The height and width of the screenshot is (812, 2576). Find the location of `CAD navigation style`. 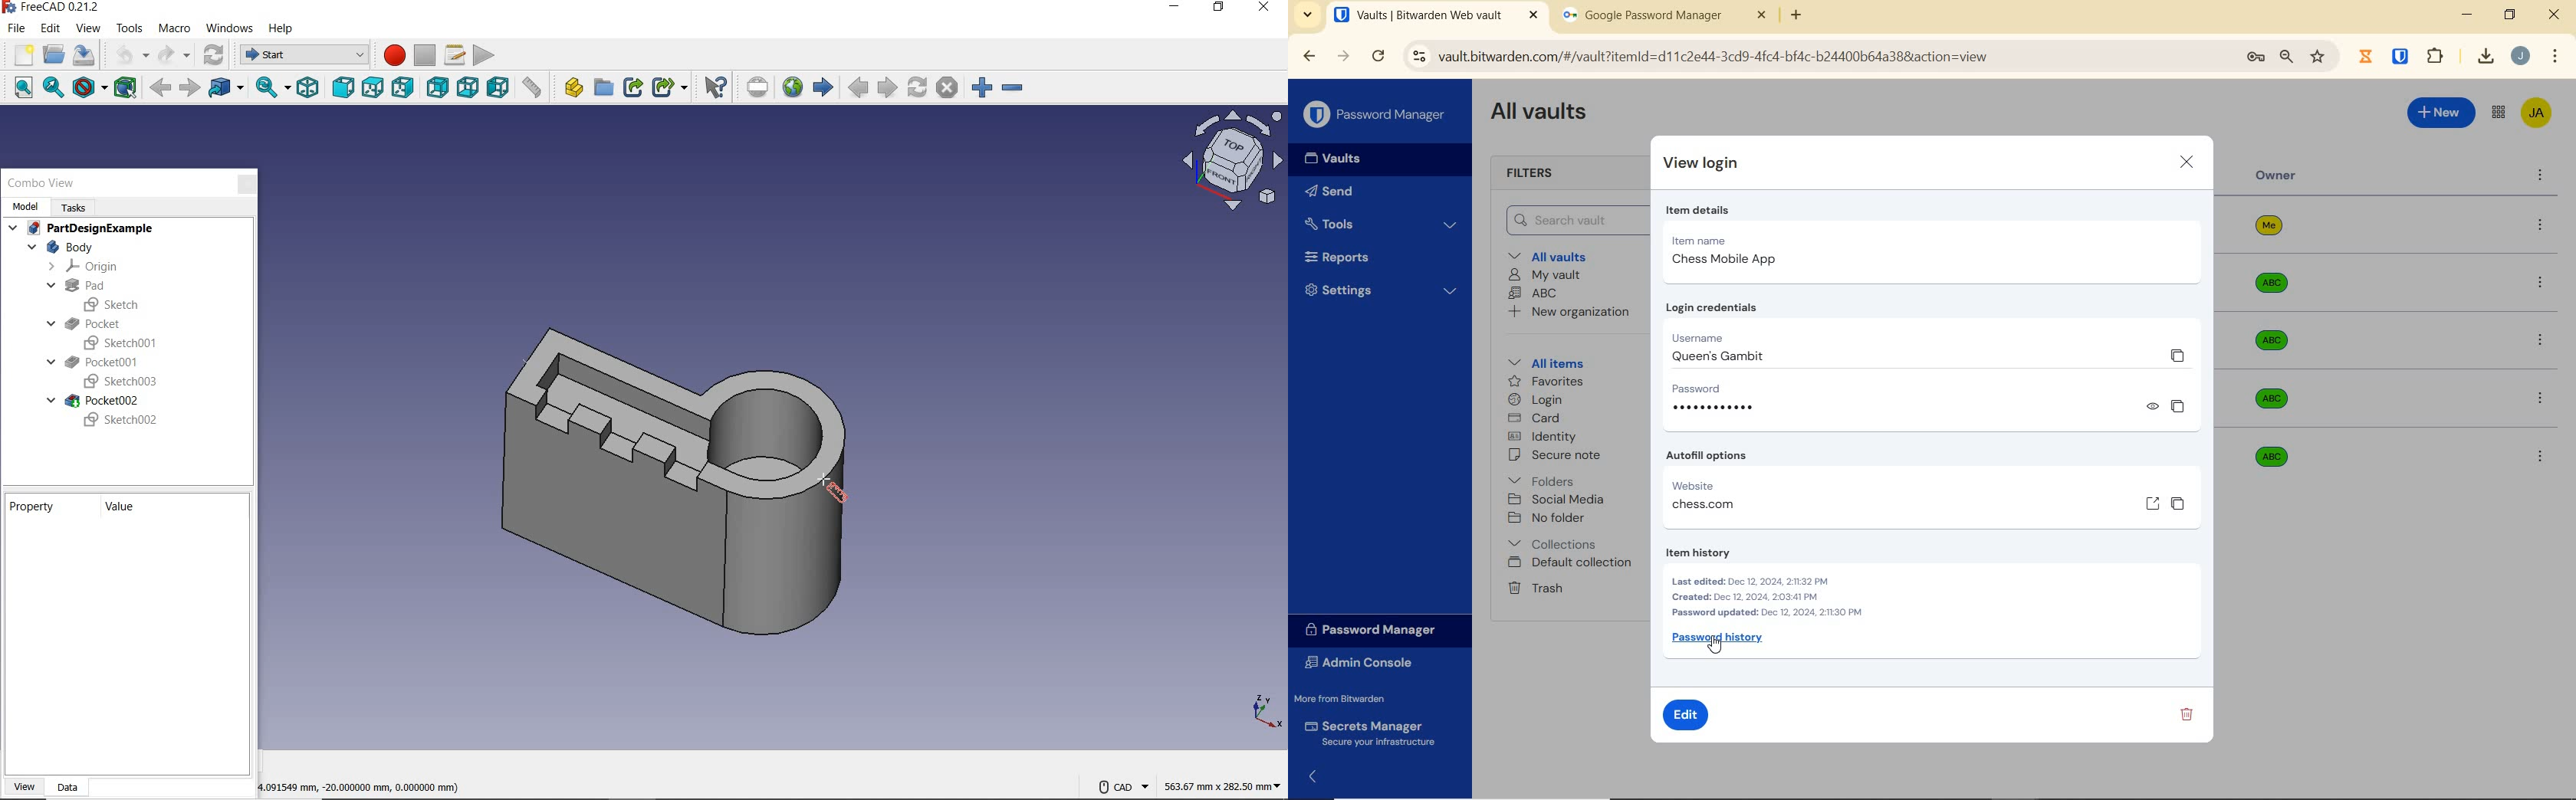

CAD navigation style is located at coordinates (1122, 786).